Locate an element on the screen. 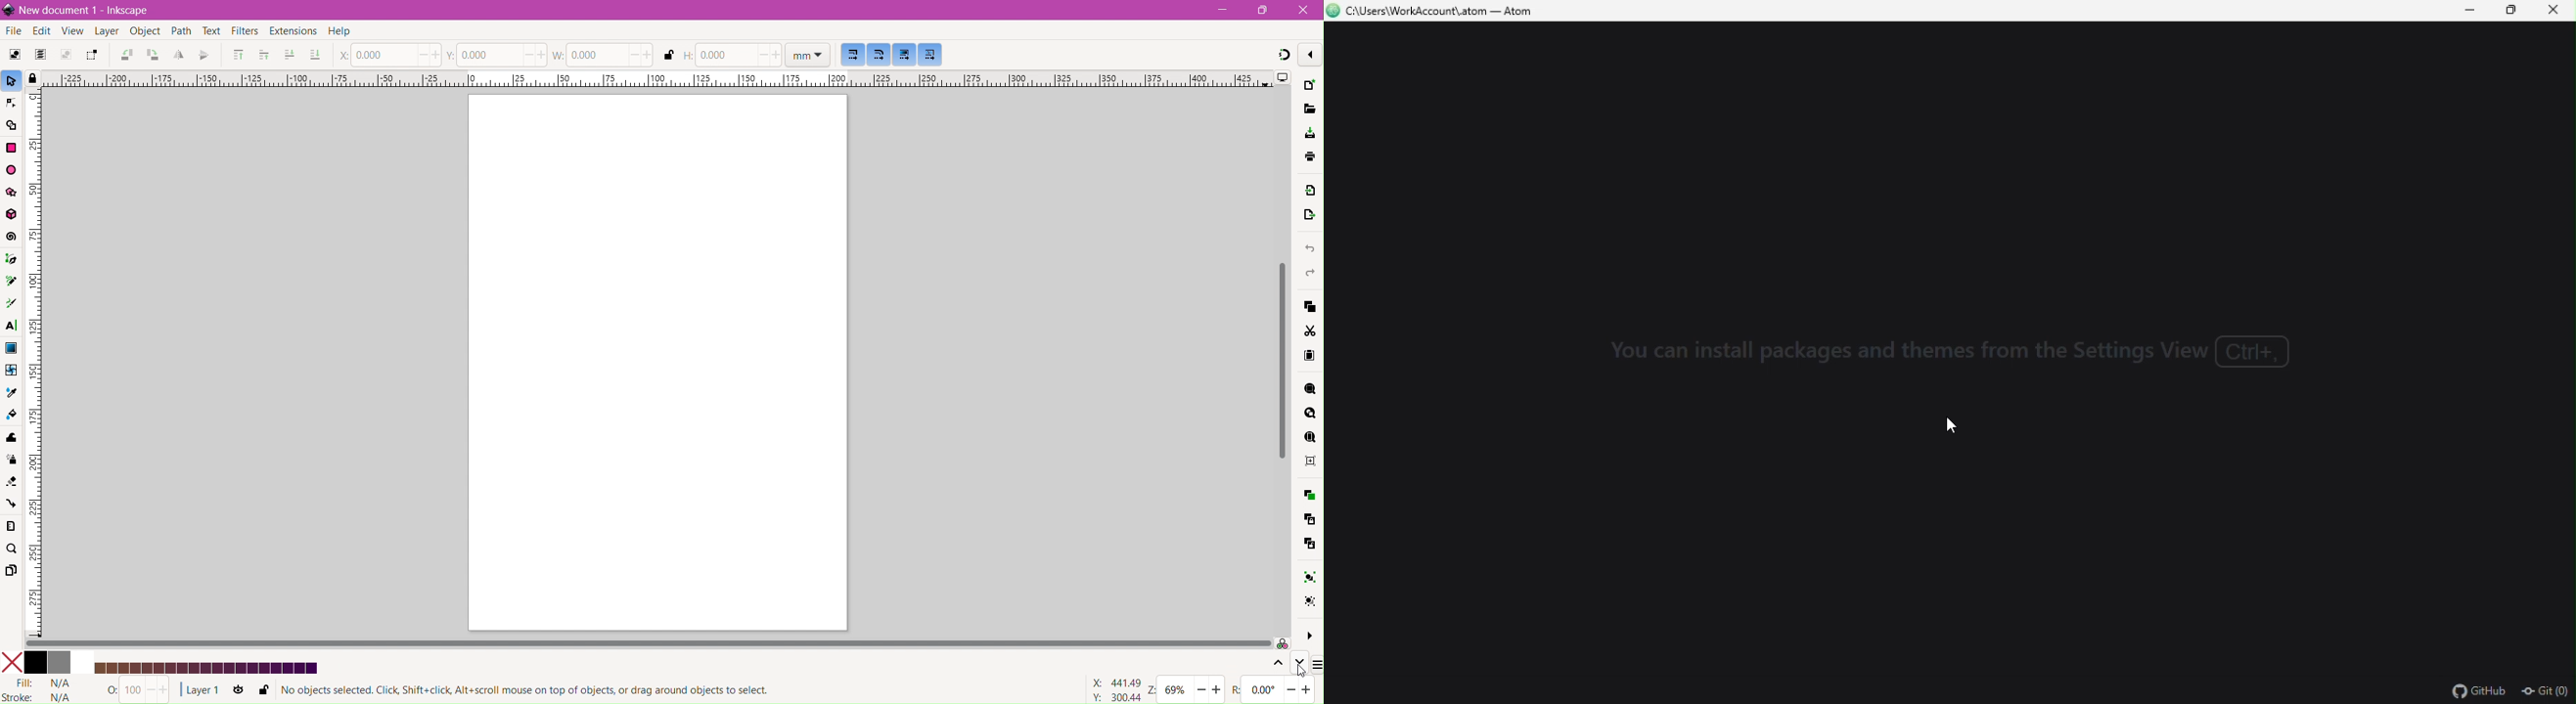  Rectangle Tool is located at coordinates (12, 149).